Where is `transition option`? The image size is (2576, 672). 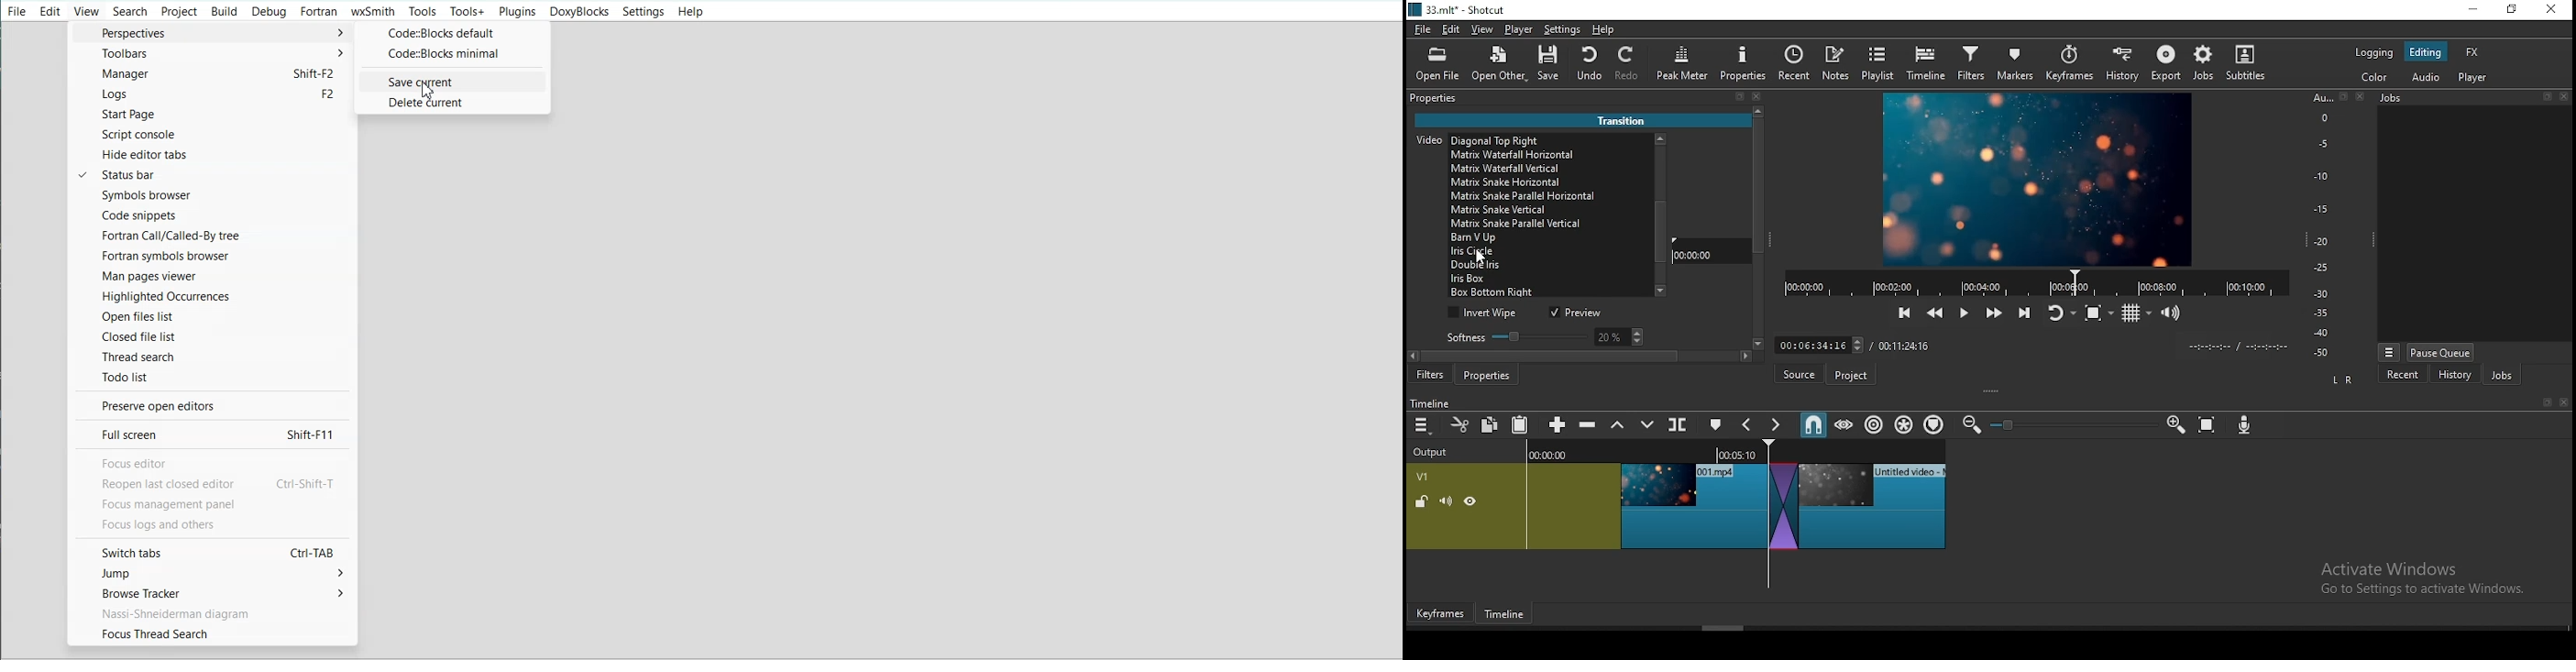
transition option is located at coordinates (1548, 280).